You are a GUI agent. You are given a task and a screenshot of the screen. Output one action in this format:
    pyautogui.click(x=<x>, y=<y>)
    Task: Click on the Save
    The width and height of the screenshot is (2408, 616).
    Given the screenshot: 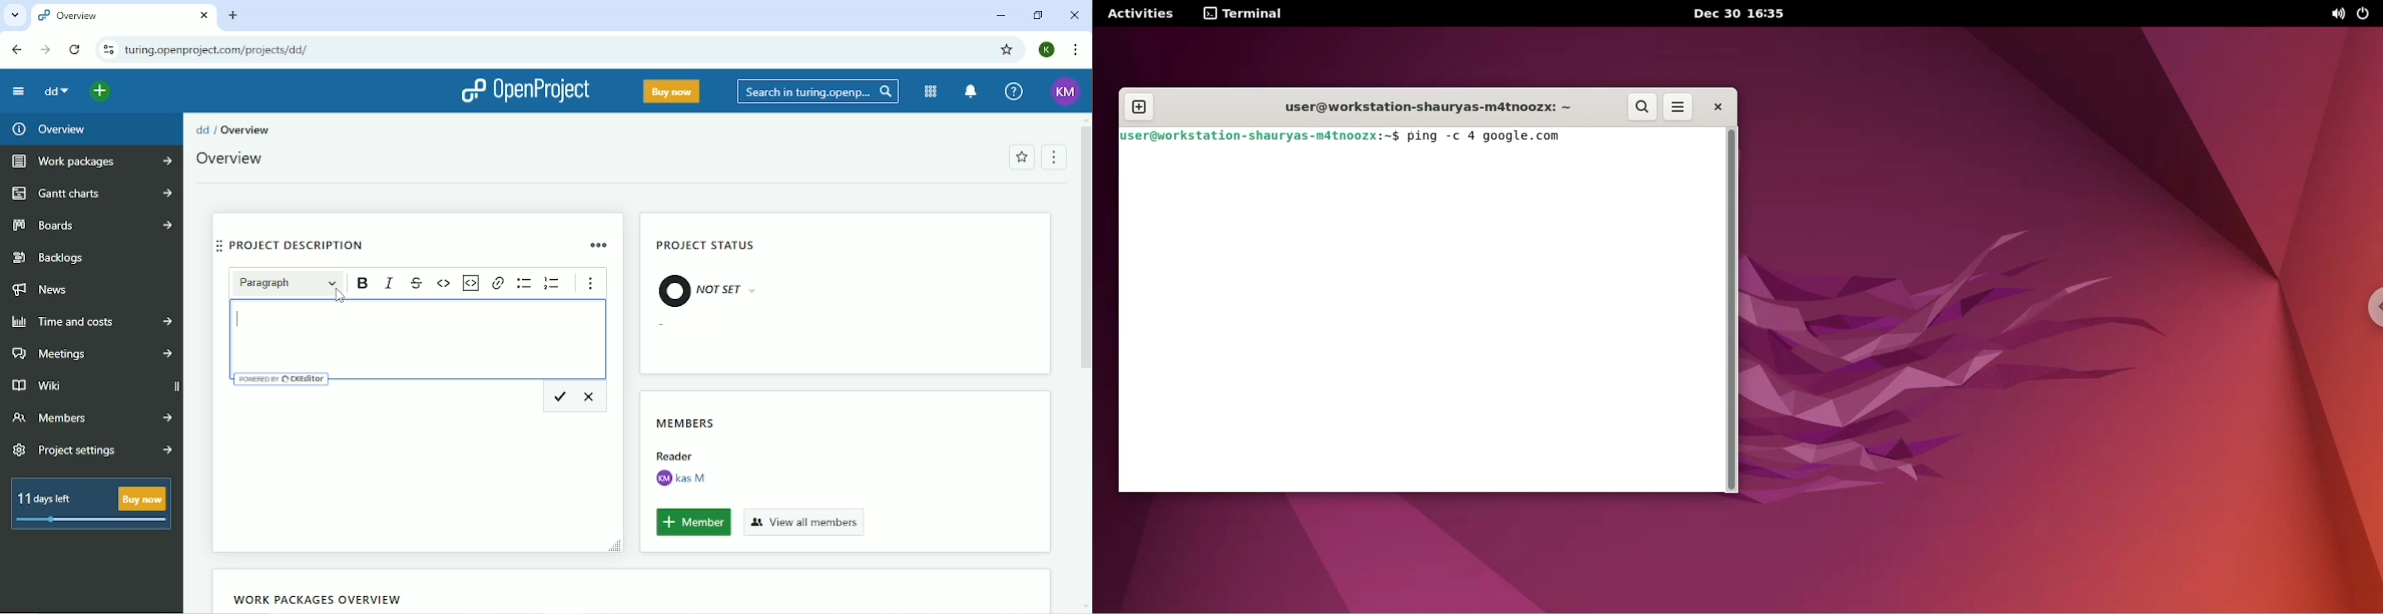 What is the action you would take?
    pyautogui.click(x=559, y=397)
    